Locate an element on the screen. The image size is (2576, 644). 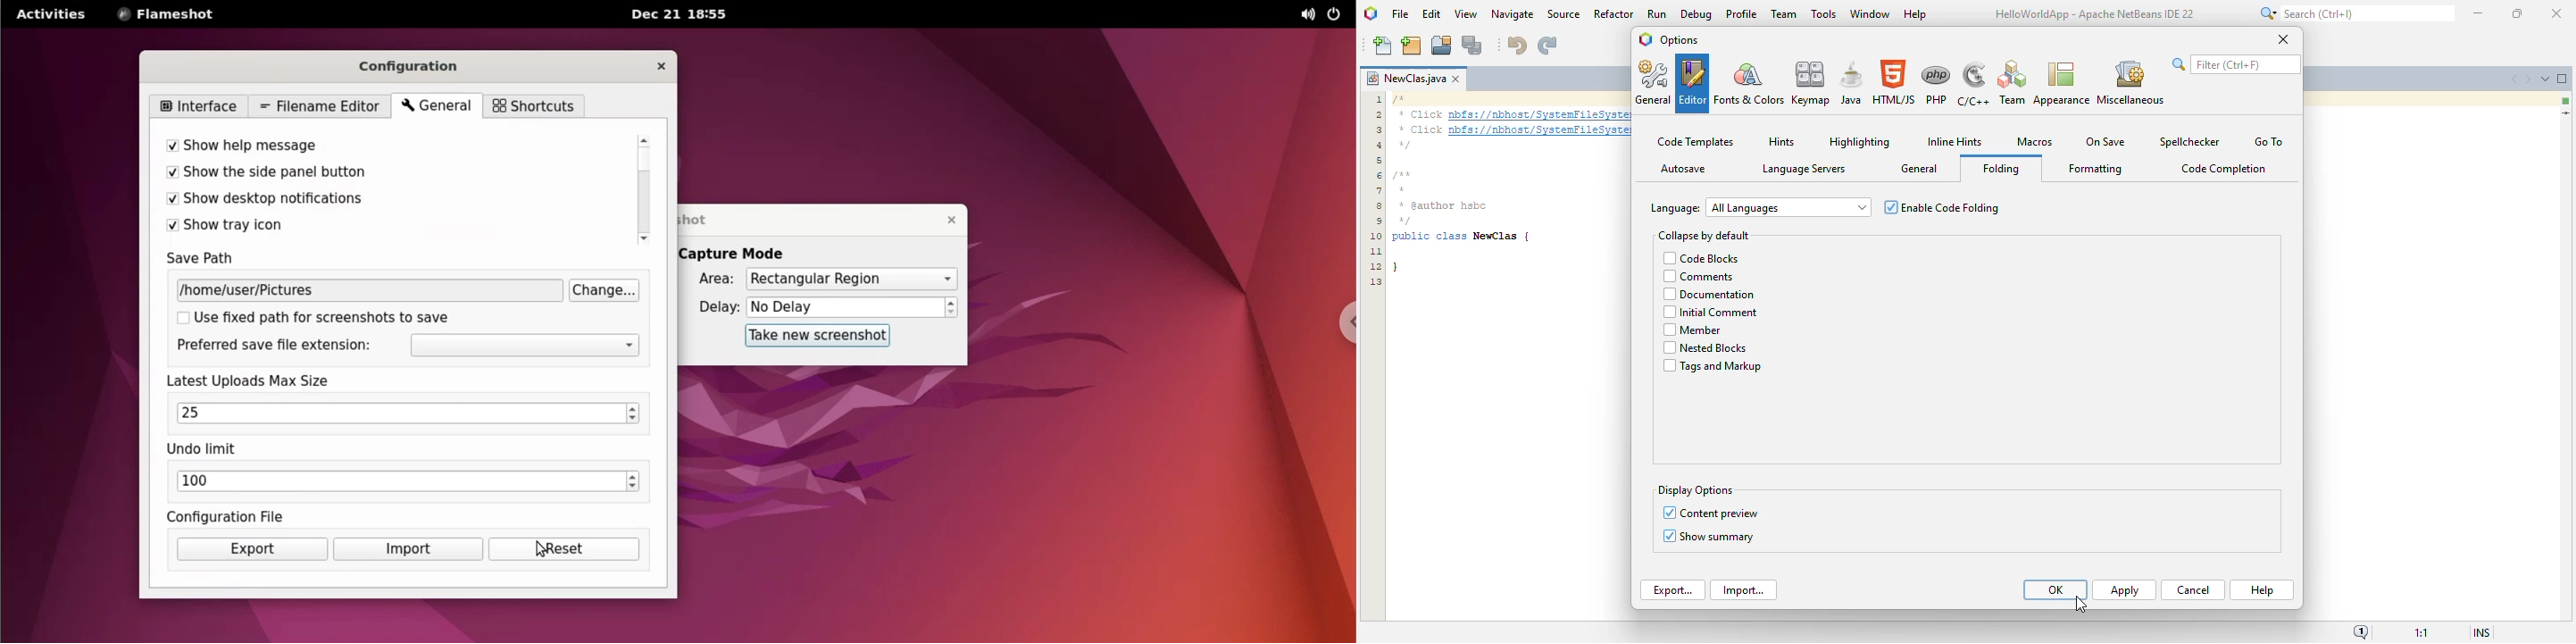
increment or decrement upload max size is located at coordinates (634, 413).